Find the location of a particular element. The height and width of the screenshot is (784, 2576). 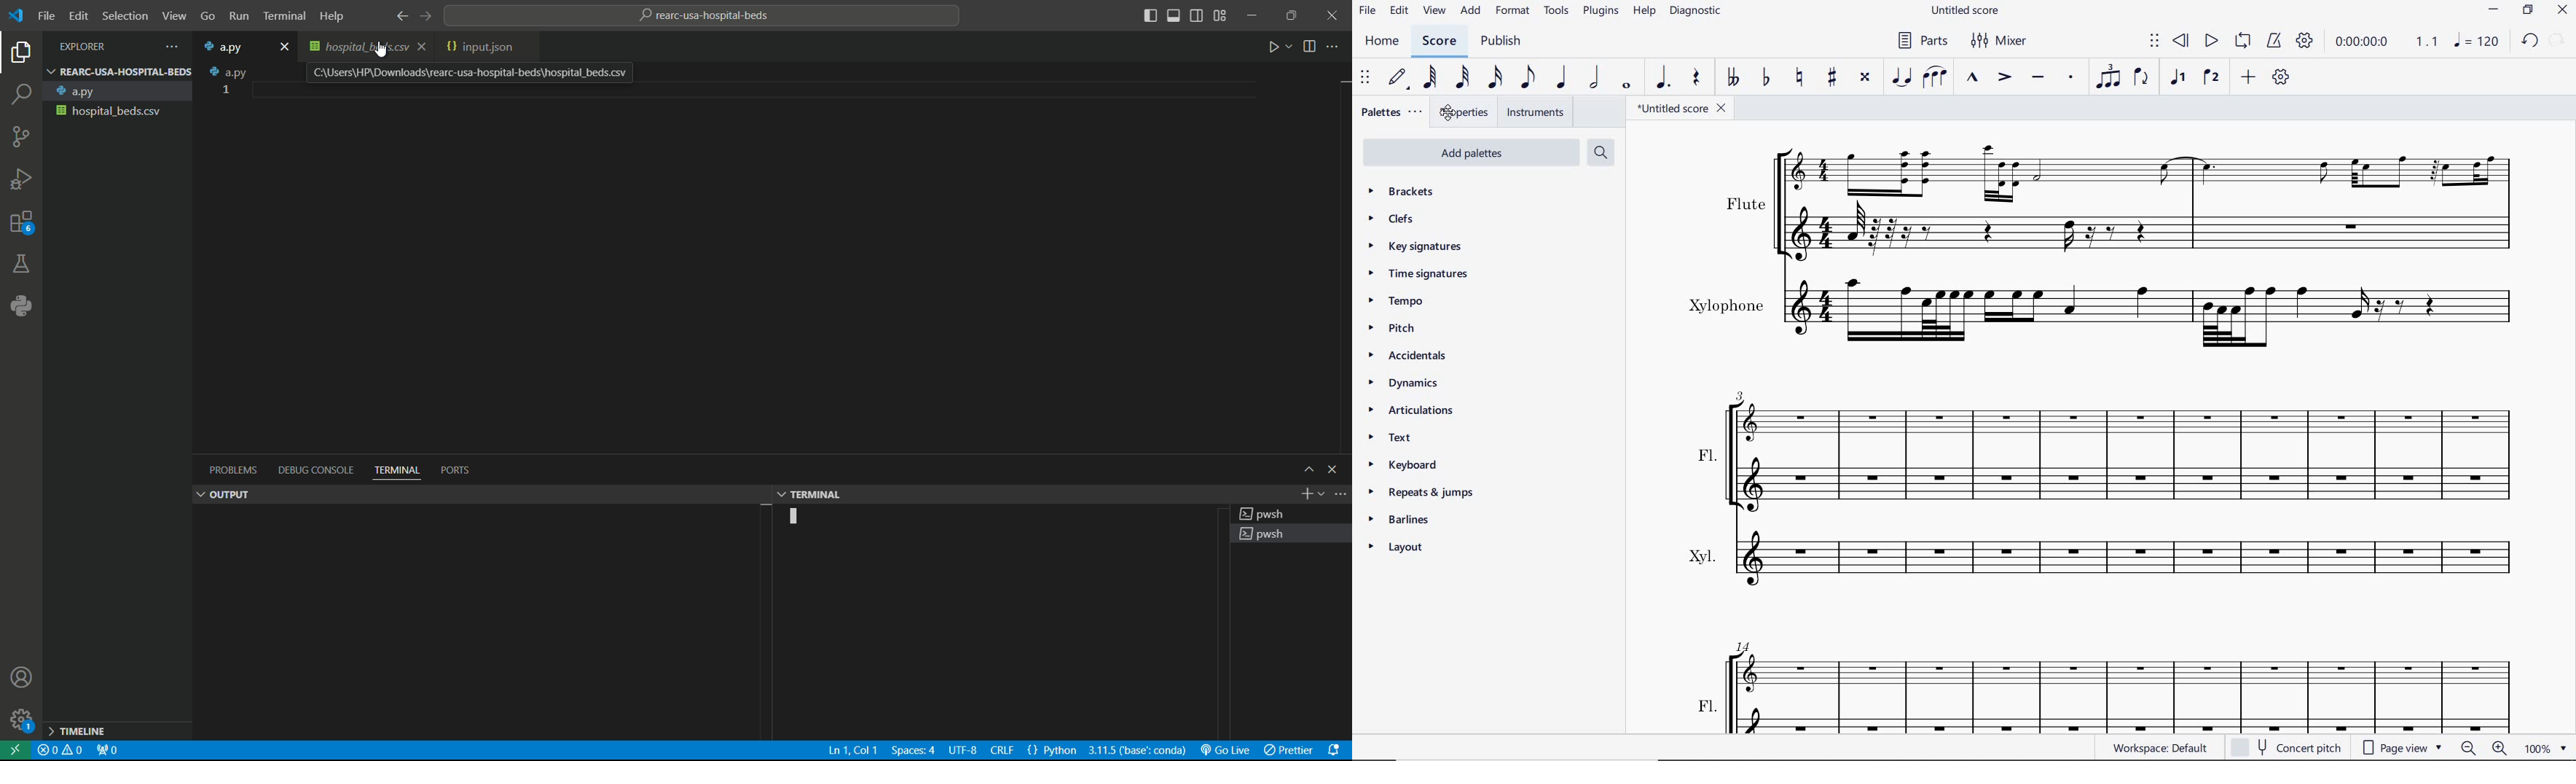

HOME is located at coordinates (1383, 42).